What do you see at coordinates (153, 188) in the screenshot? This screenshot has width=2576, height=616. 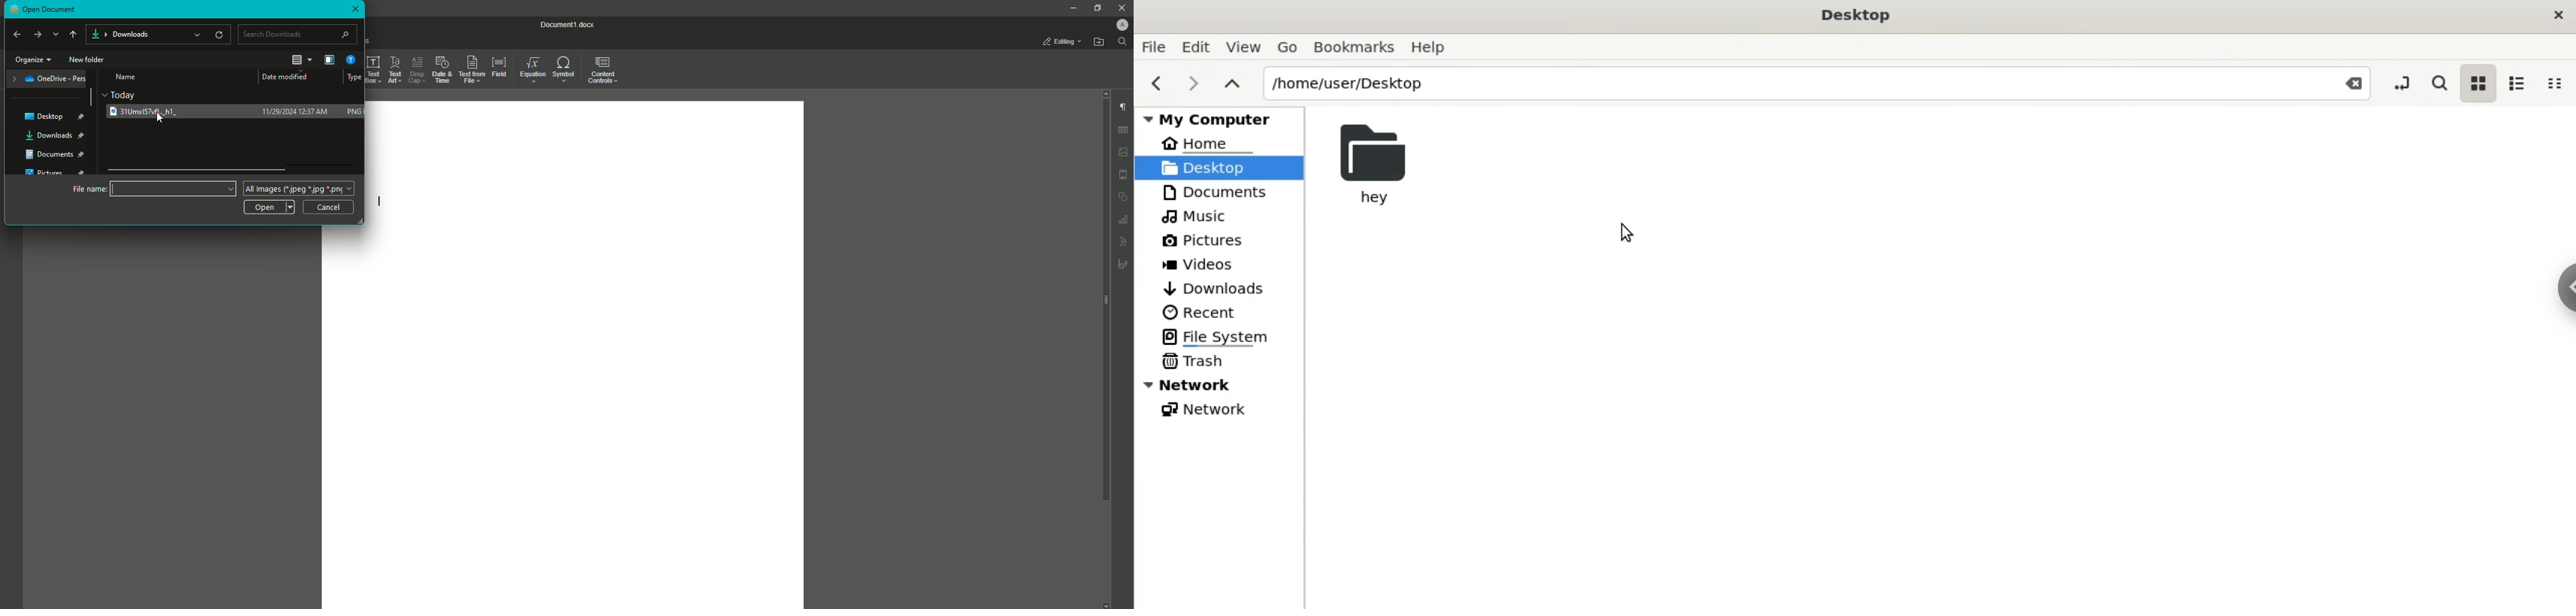 I see `File name` at bounding box center [153, 188].